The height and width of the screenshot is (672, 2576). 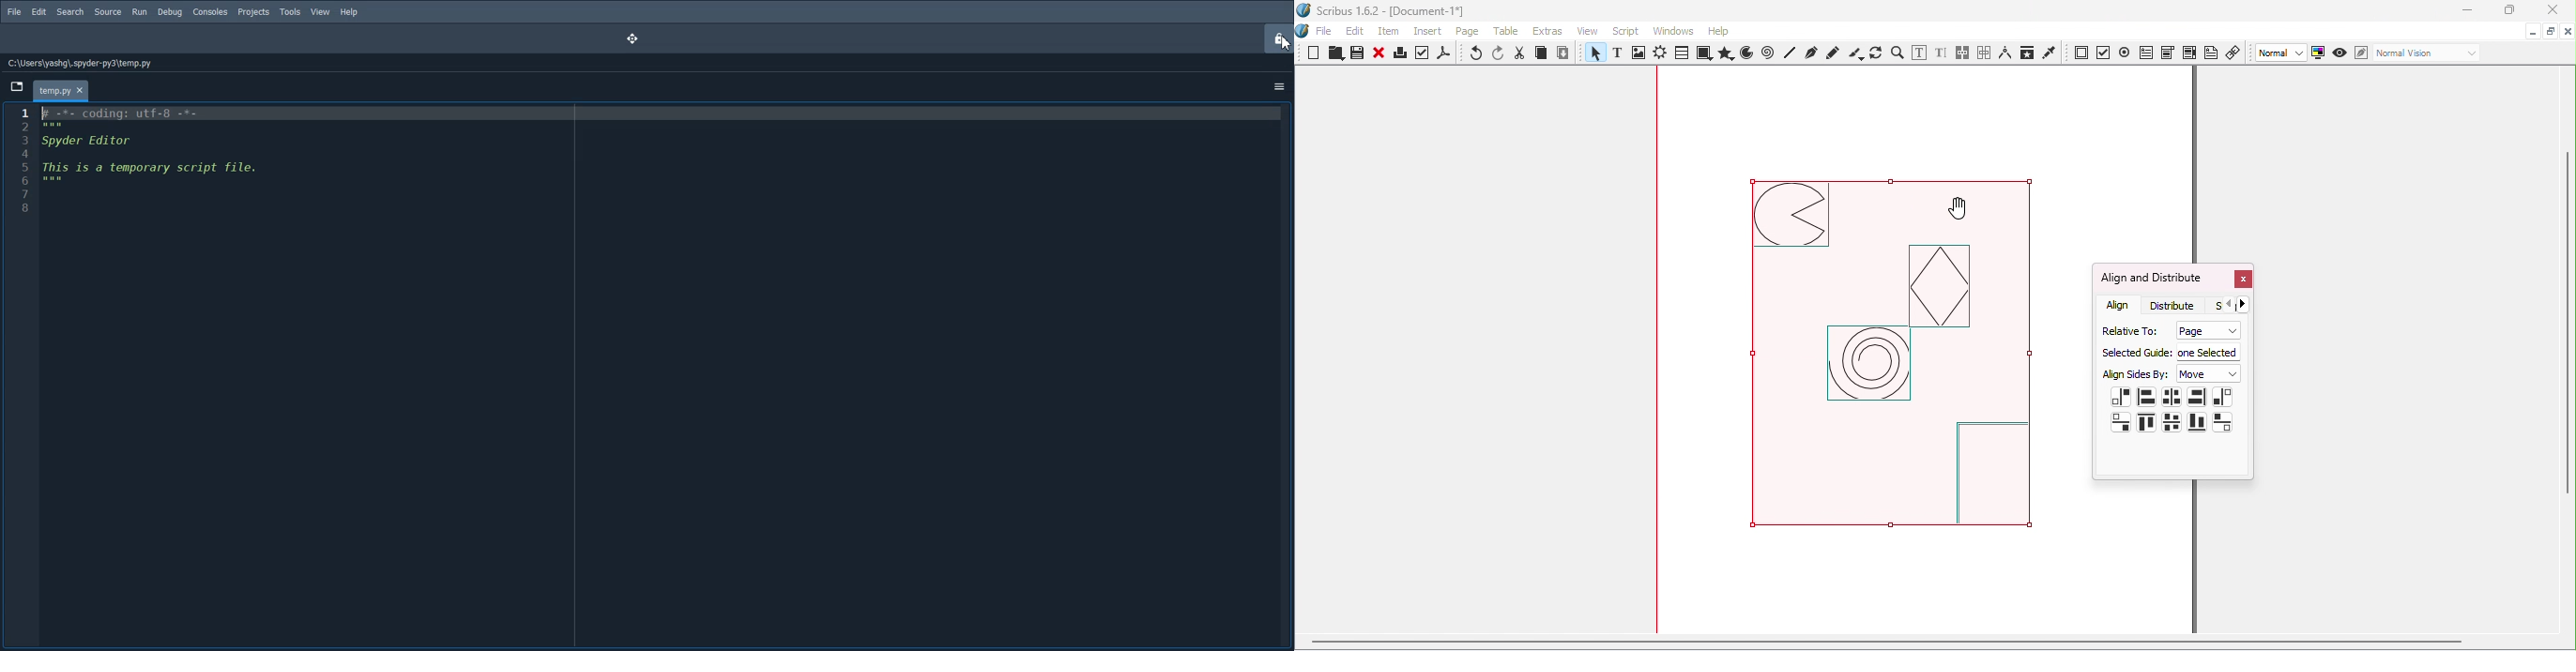 What do you see at coordinates (2531, 30) in the screenshot?
I see `Minimize` at bounding box center [2531, 30].